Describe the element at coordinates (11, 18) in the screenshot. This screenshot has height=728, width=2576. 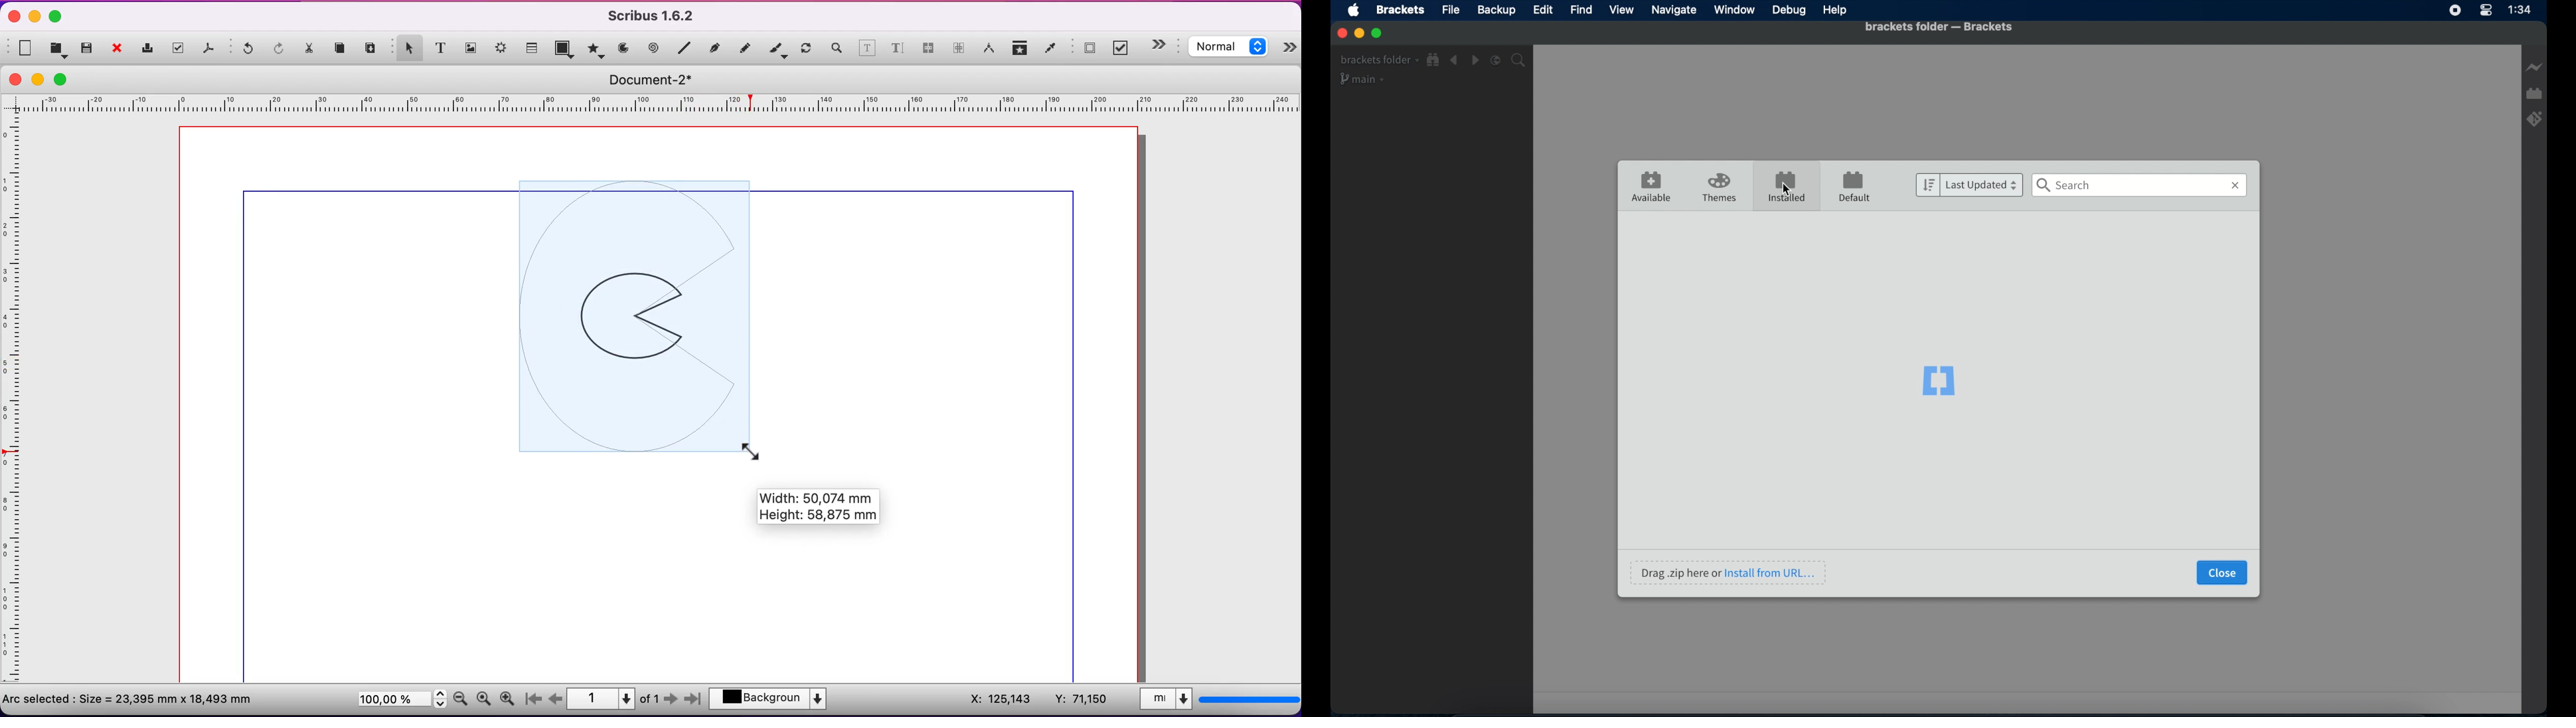
I see `close` at that location.